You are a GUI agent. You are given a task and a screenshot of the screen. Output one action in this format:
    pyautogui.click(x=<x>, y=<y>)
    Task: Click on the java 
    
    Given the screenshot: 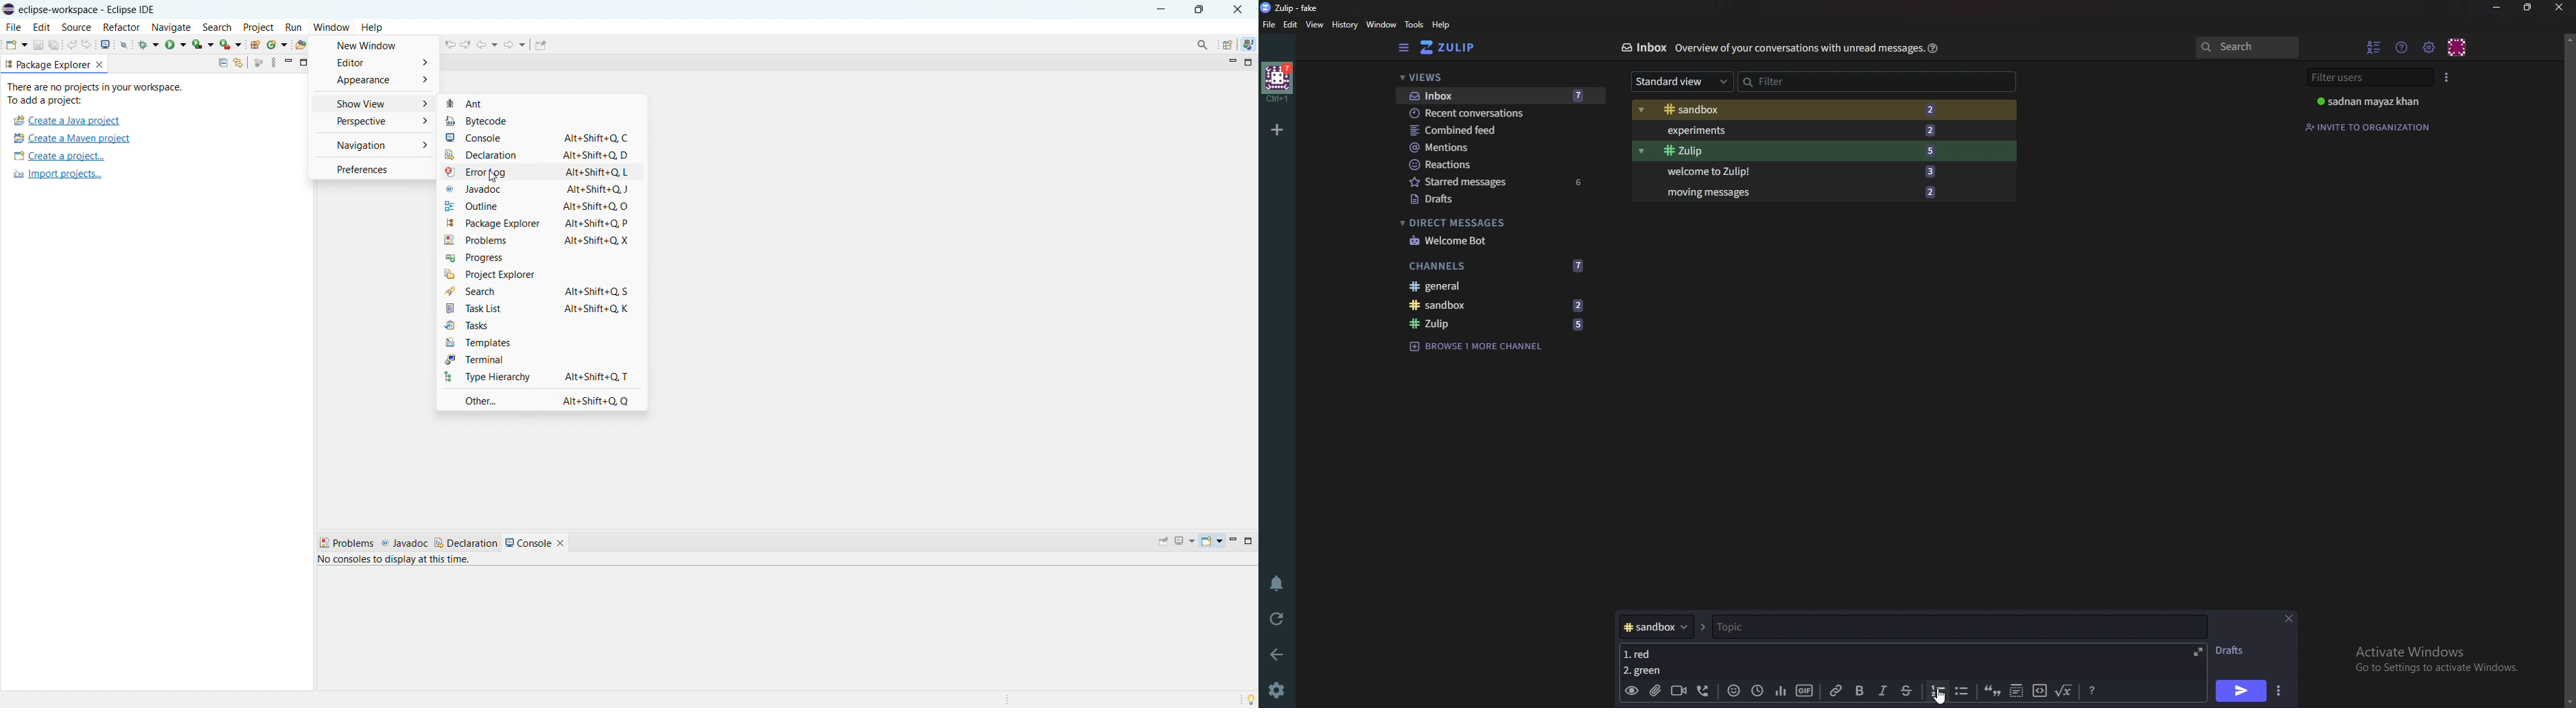 What is the action you would take?
    pyautogui.click(x=1253, y=40)
    